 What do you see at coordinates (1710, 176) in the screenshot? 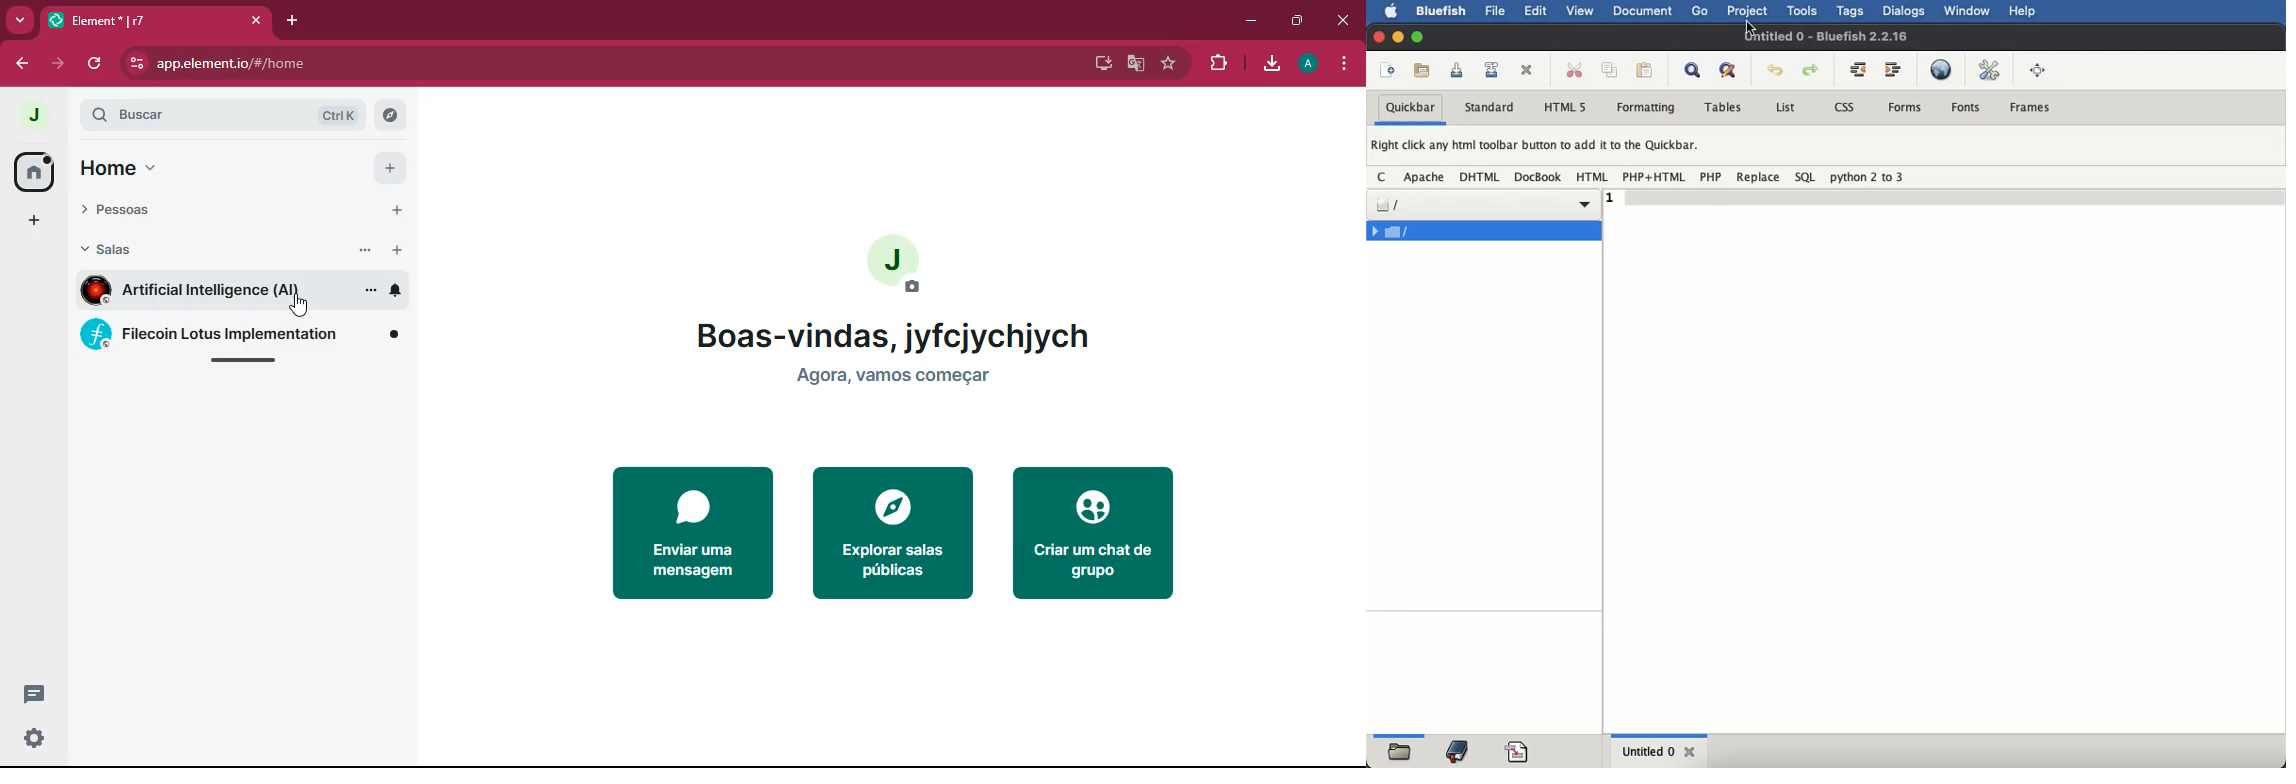
I see `php` at bounding box center [1710, 176].